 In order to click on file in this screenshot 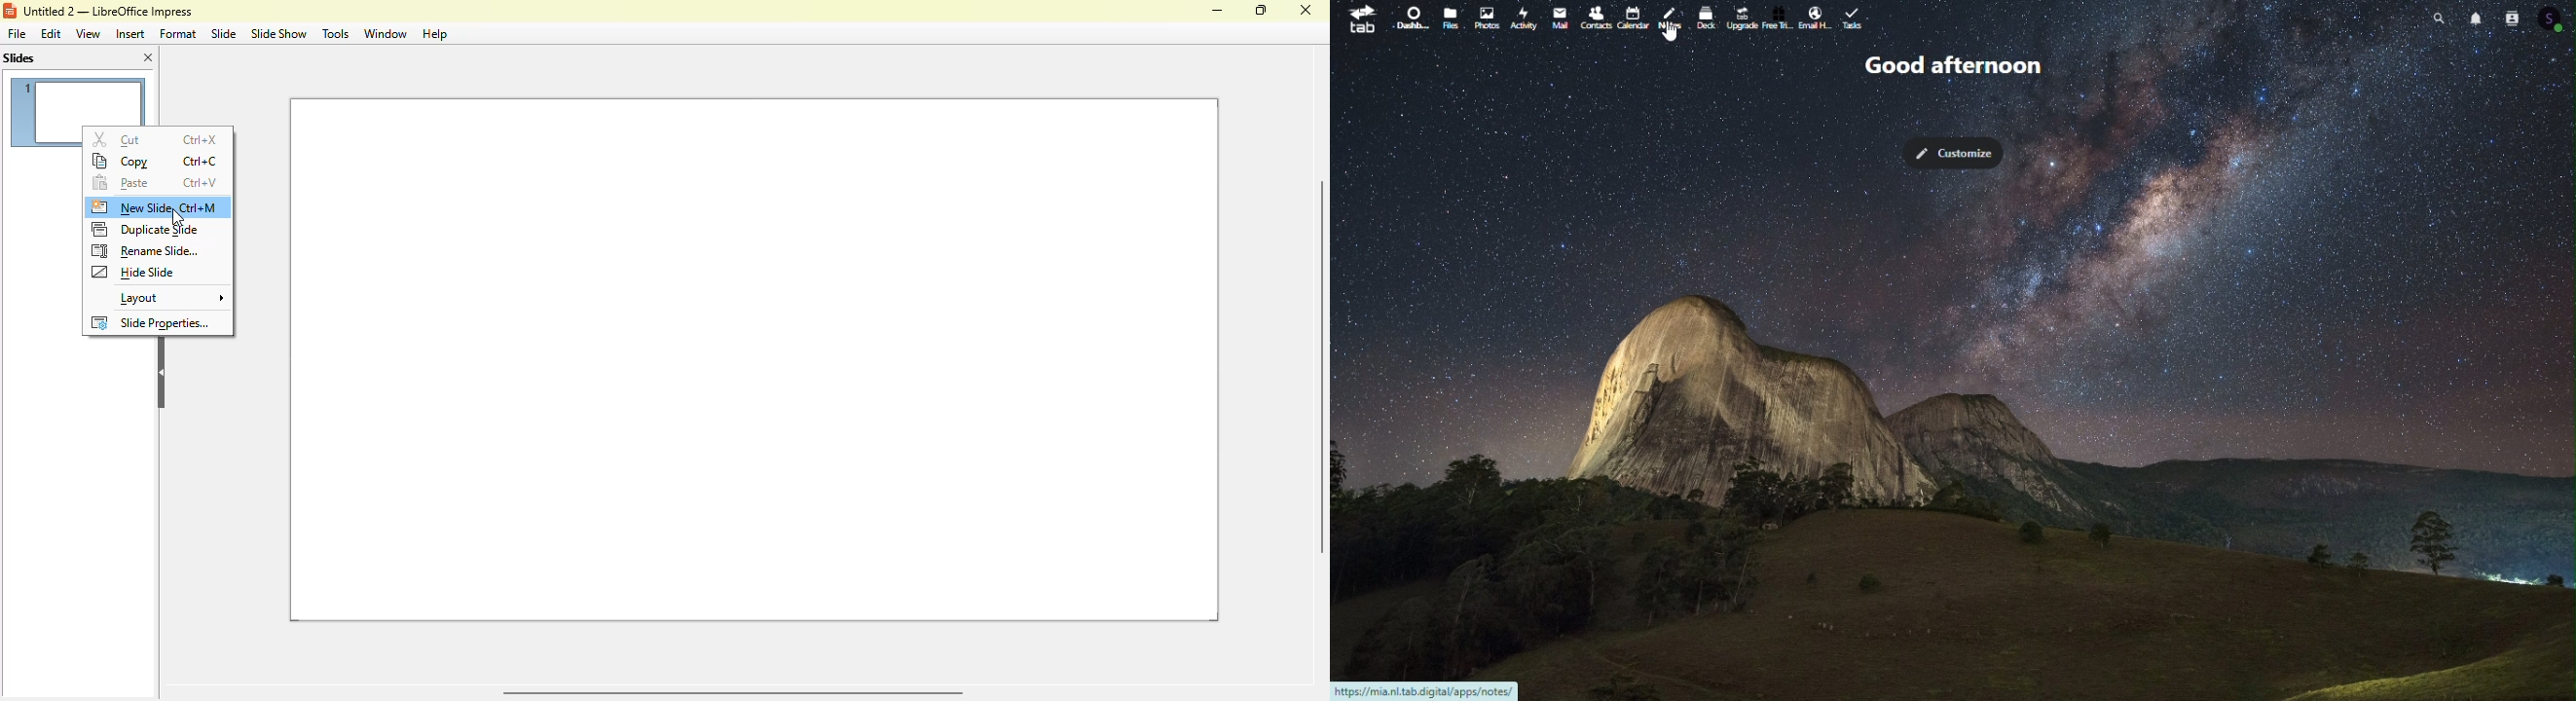, I will do `click(16, 33)`.